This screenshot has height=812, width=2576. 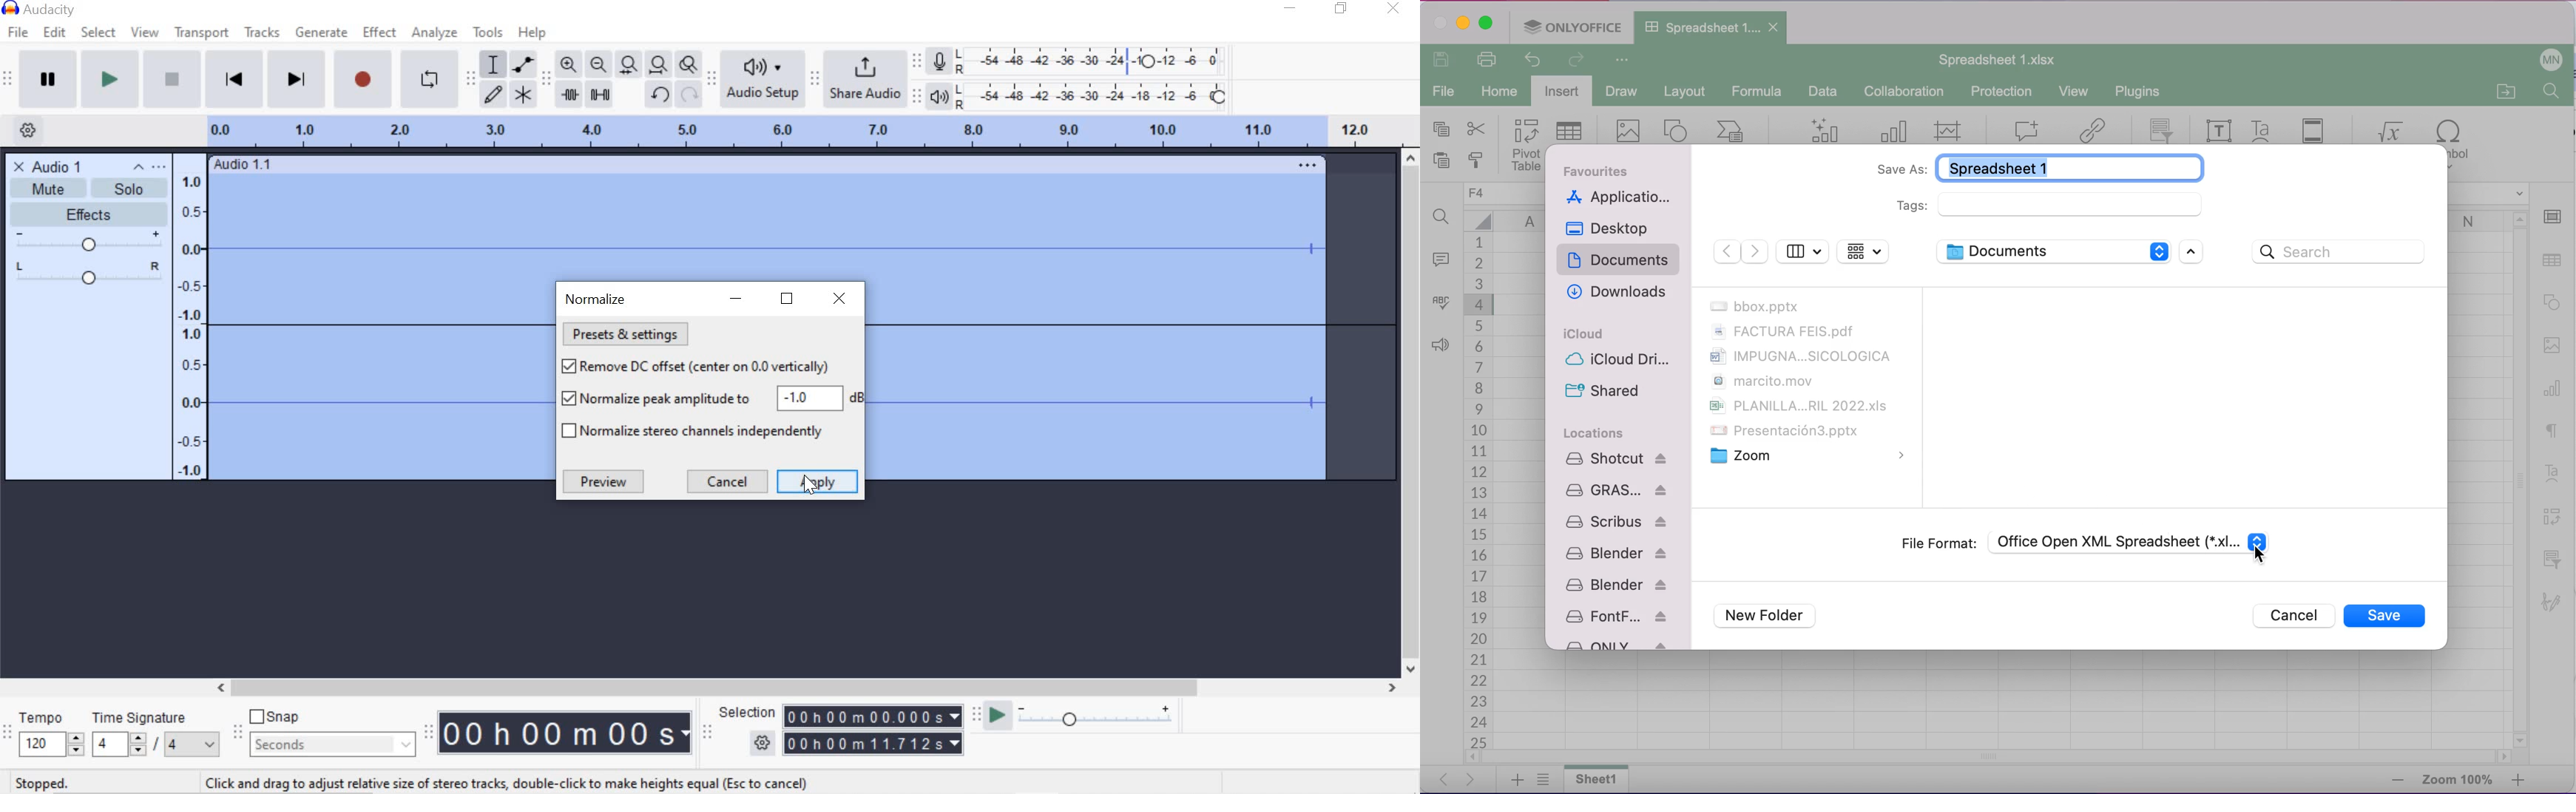 I want to click on redo, so click(x=689, y=95).